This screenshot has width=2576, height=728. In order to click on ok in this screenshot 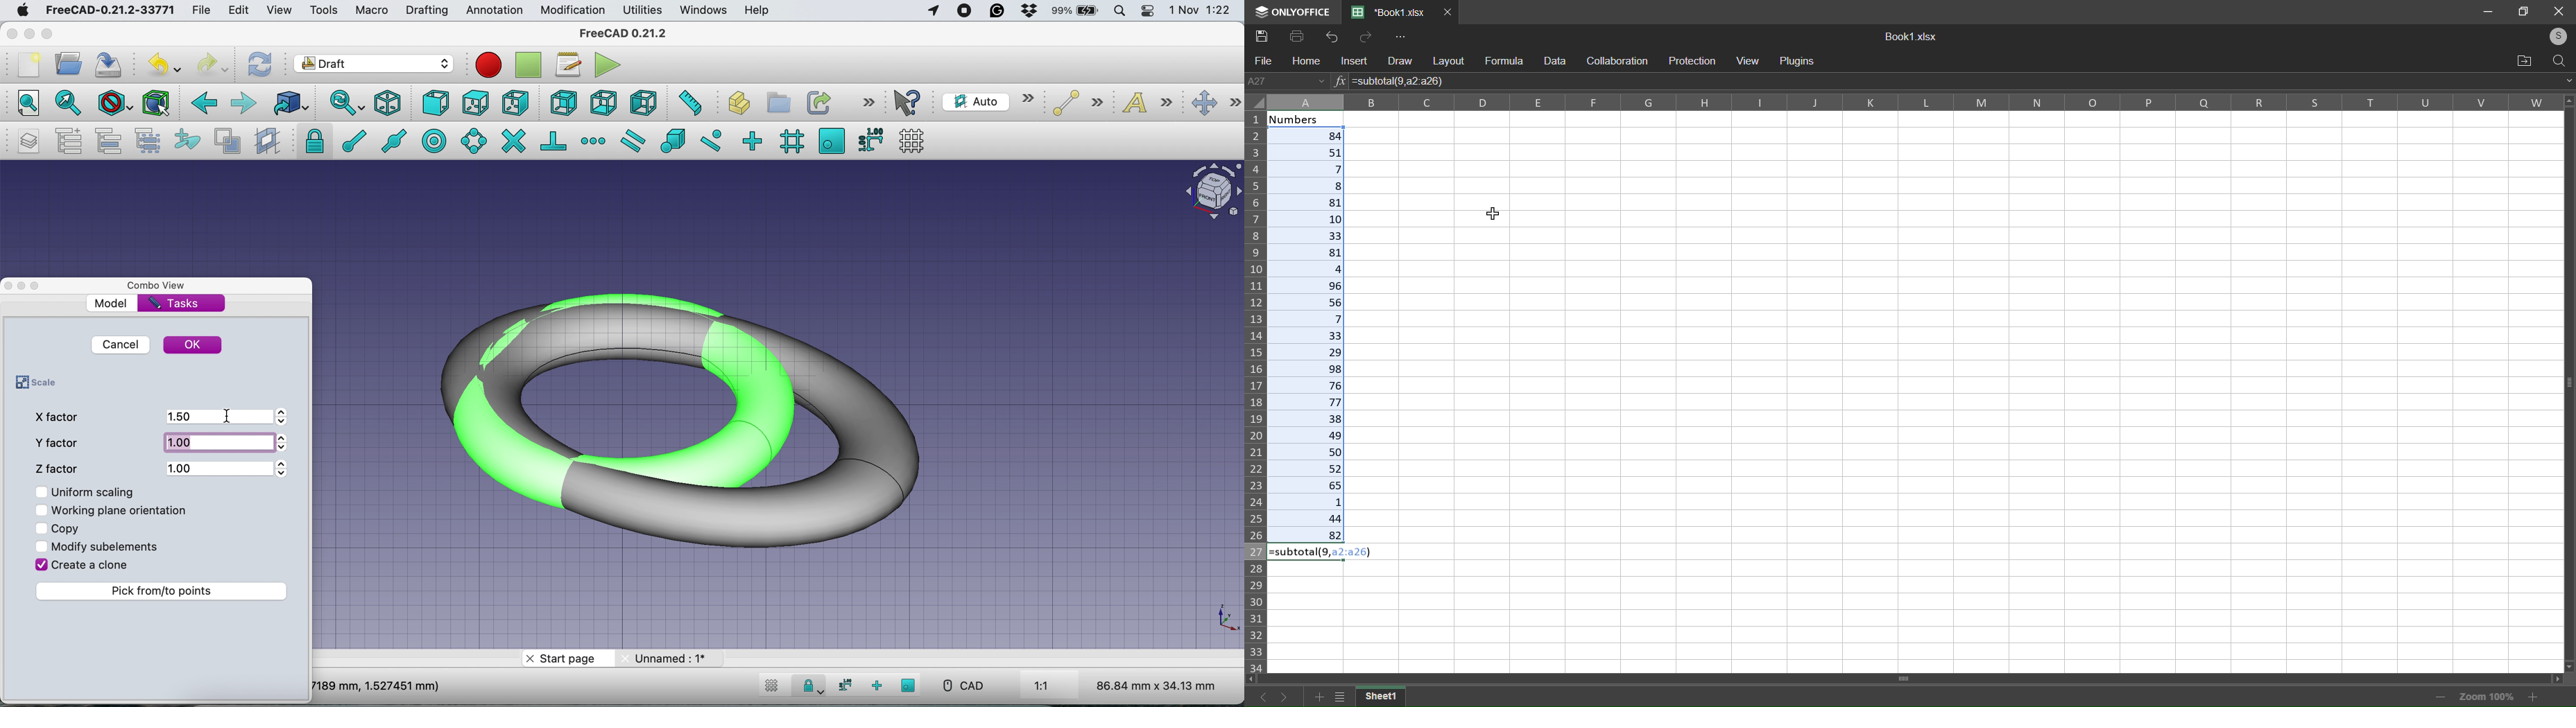, I will do `click(194, 345)`.